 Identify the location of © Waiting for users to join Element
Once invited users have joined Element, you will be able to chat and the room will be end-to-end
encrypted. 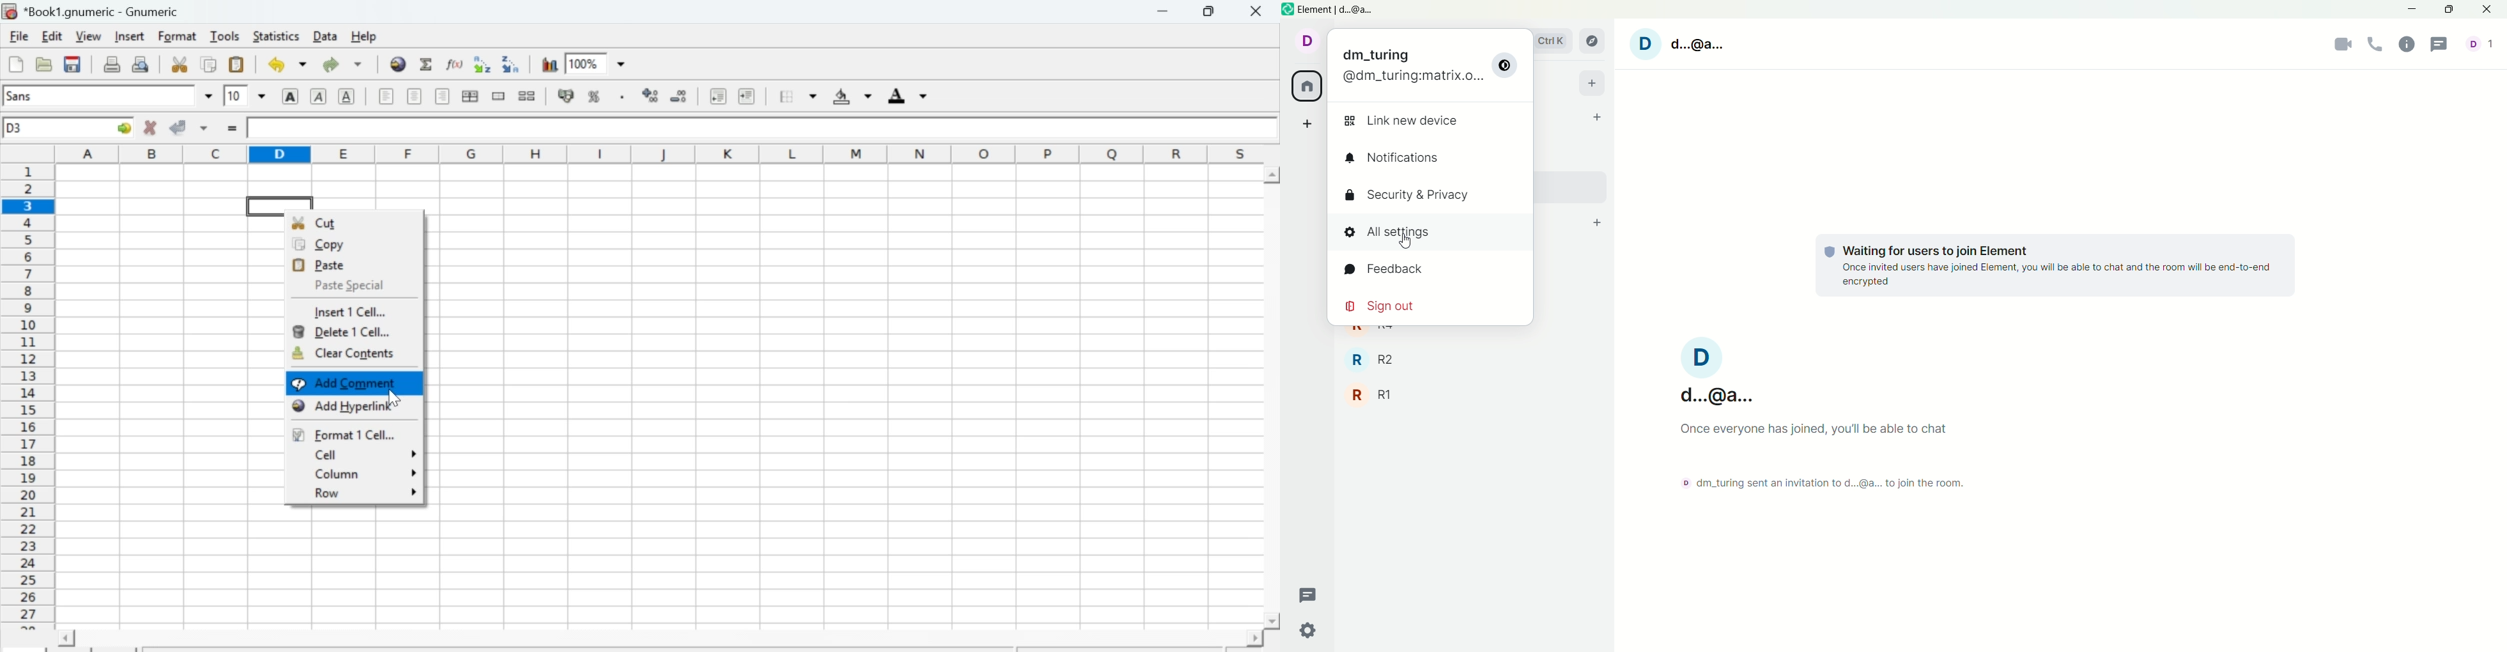
(2056, 265).